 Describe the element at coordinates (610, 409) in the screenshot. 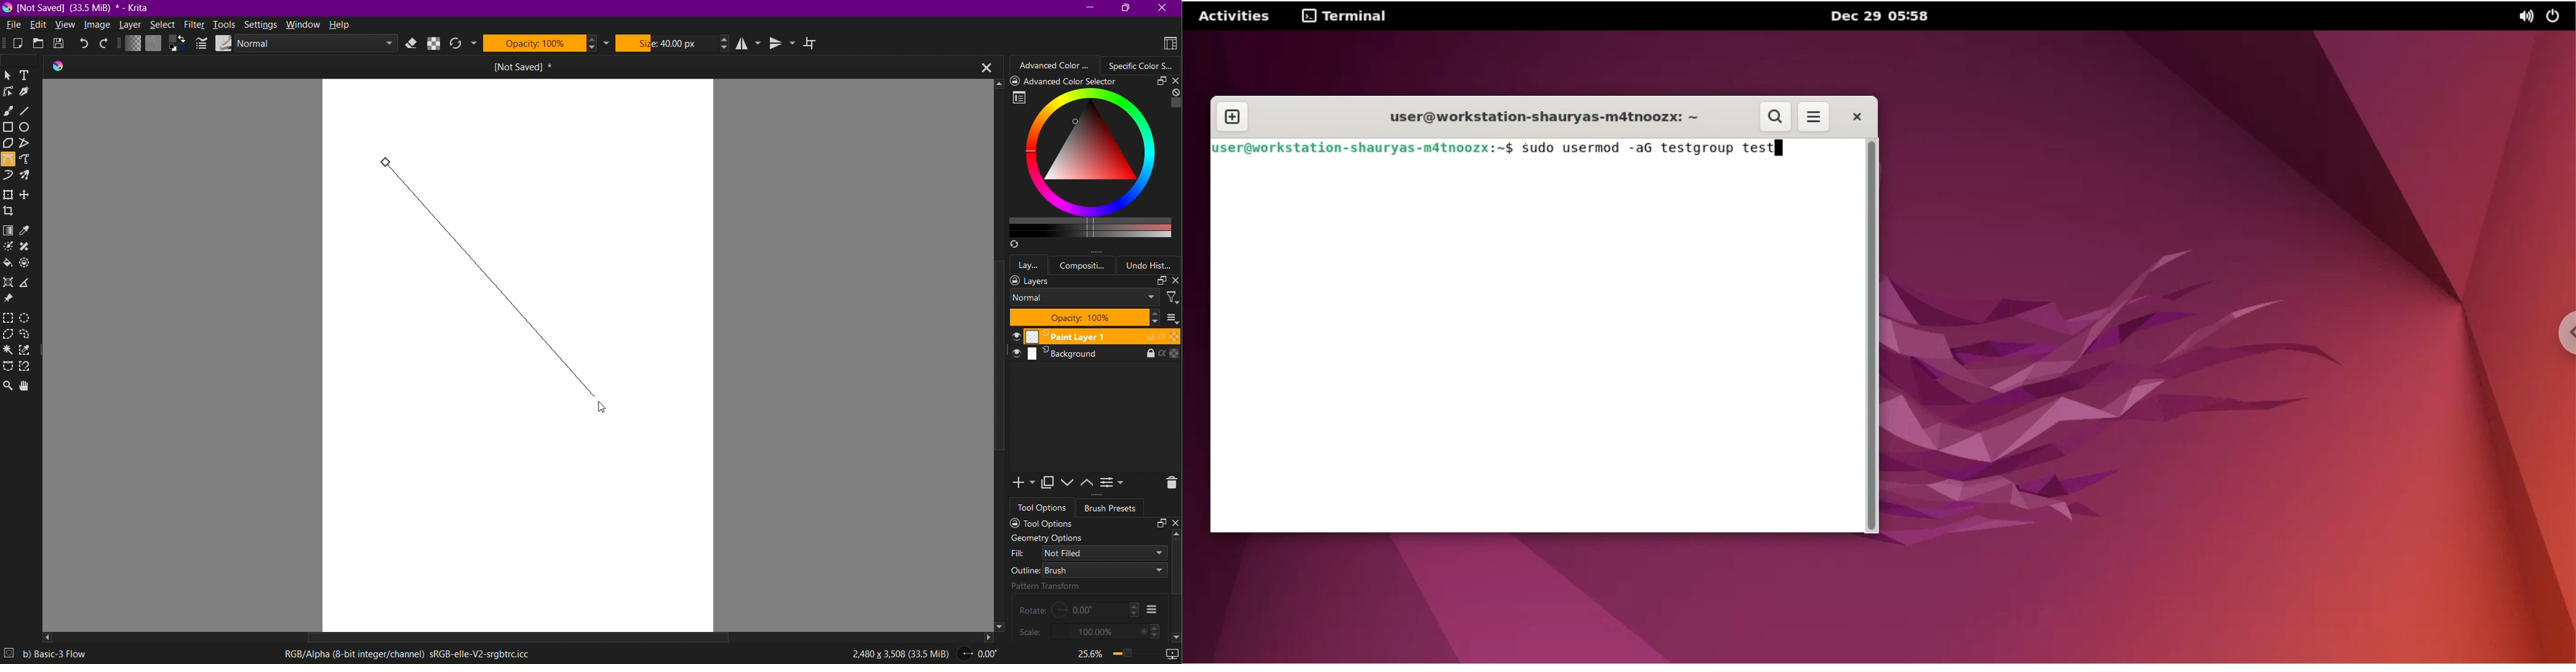

I see `Cursor` at that location.